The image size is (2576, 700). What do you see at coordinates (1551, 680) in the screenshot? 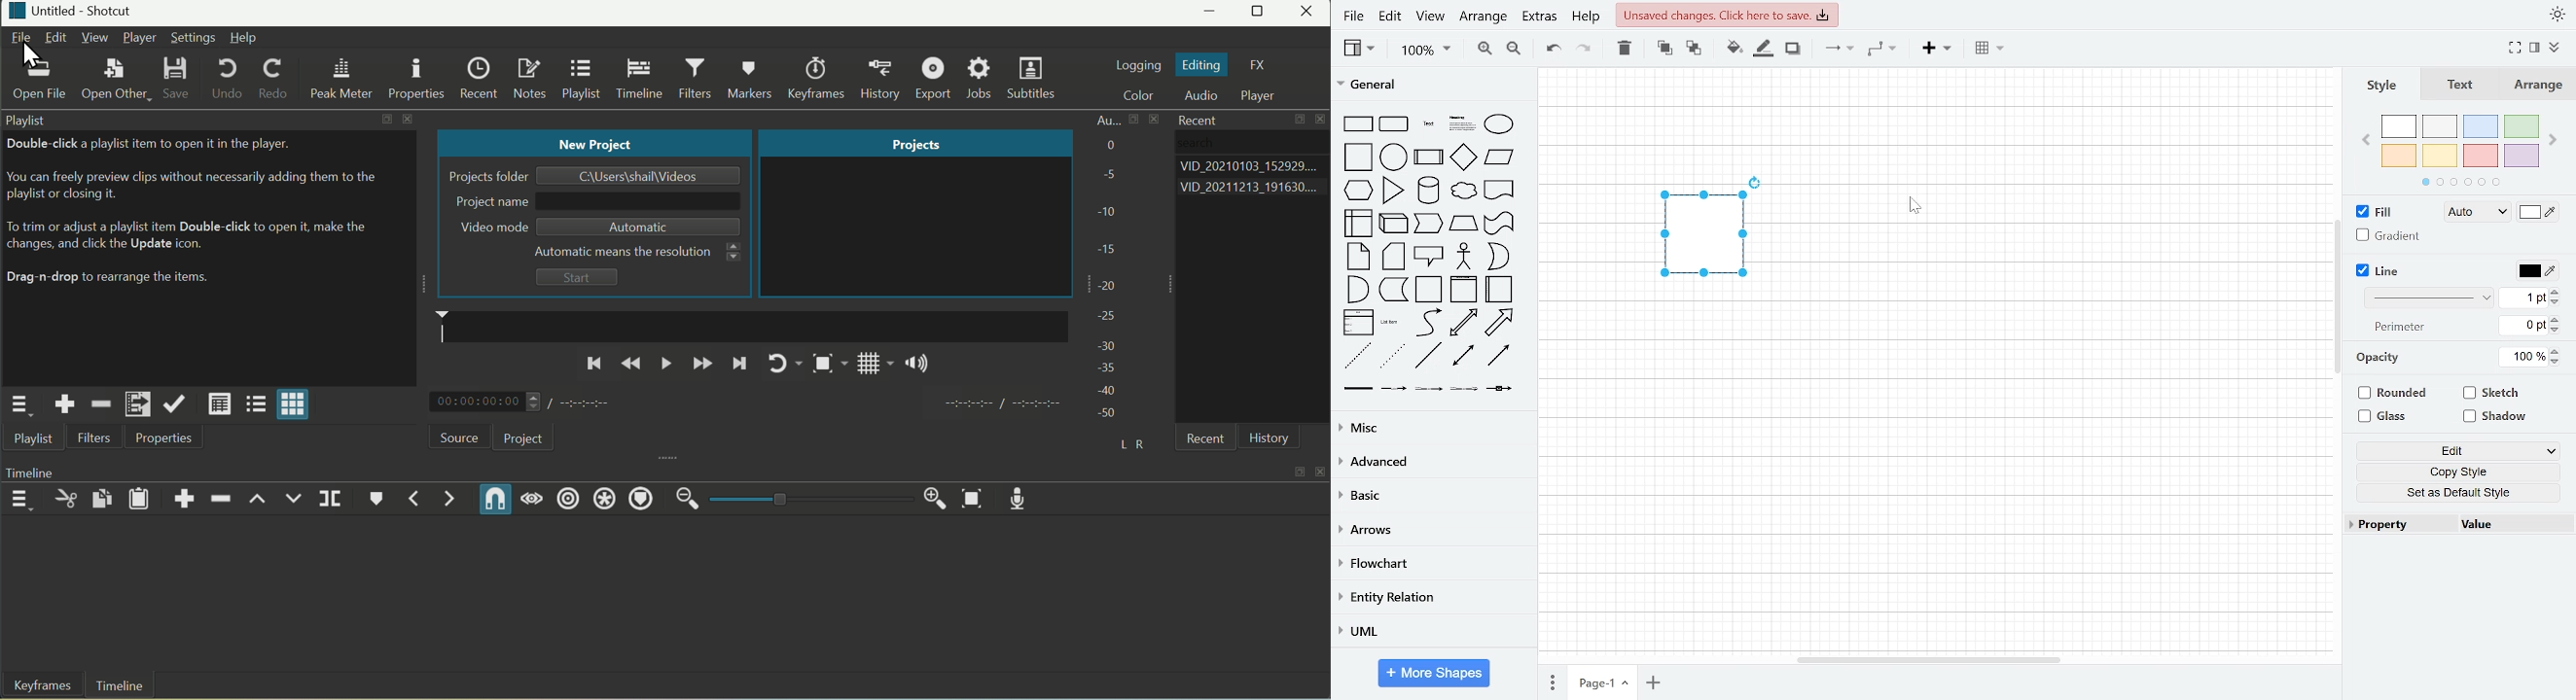
I see `pages` at bounding box center [1551, 680].